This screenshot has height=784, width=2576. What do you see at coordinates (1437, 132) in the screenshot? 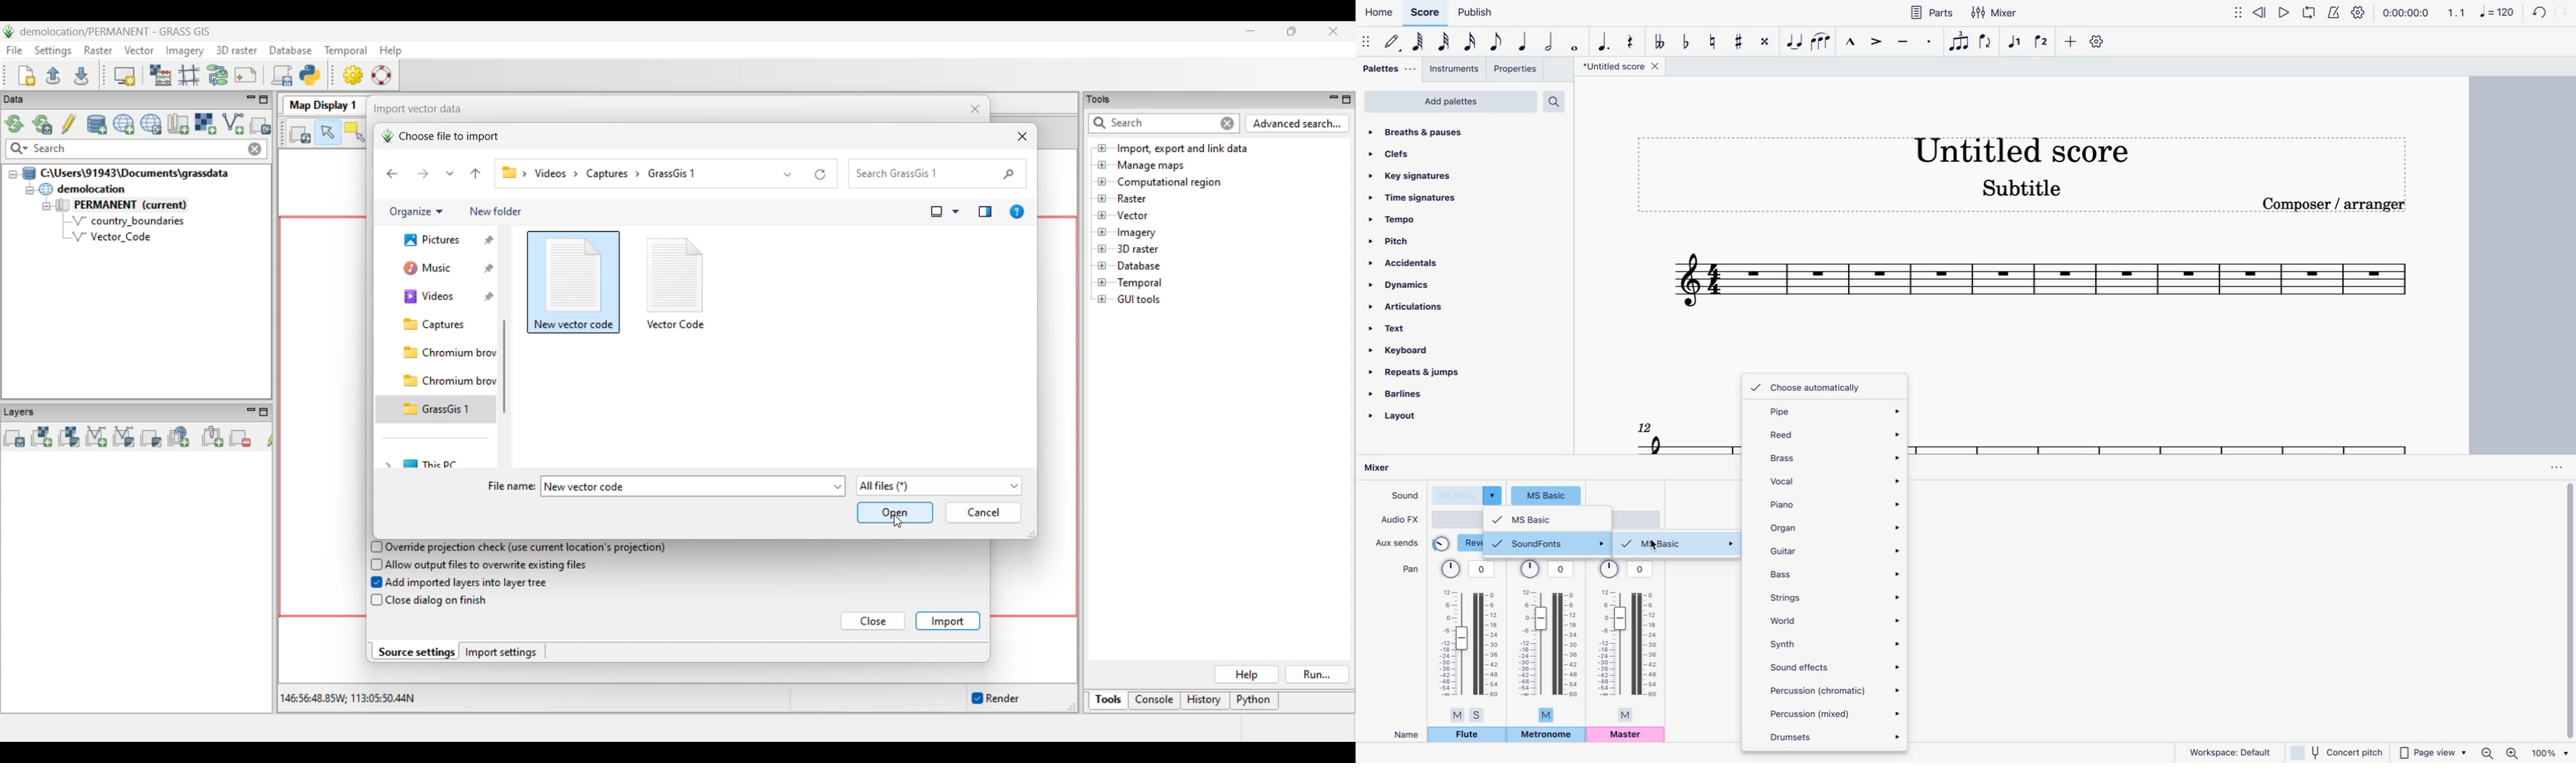
I see `breaths & pauses` at bounding box center [1437, 132].